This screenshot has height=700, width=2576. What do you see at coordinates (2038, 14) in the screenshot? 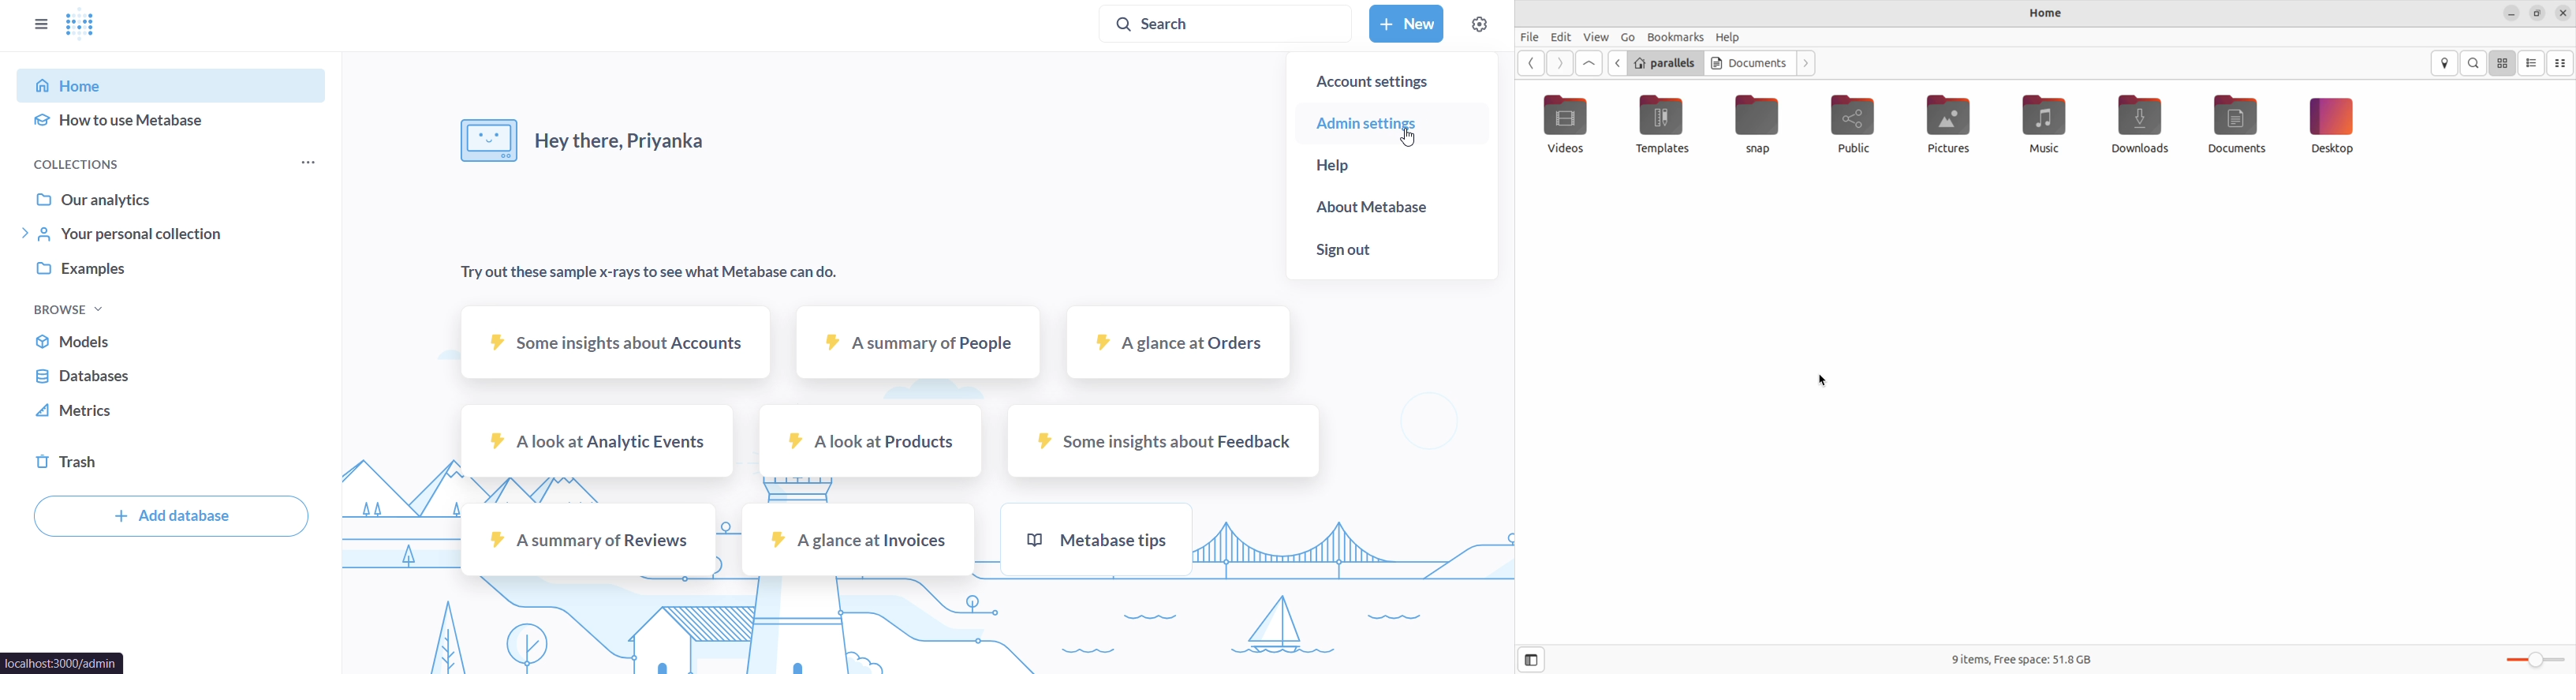
I see `Home` at bounding box center [2038, 14].